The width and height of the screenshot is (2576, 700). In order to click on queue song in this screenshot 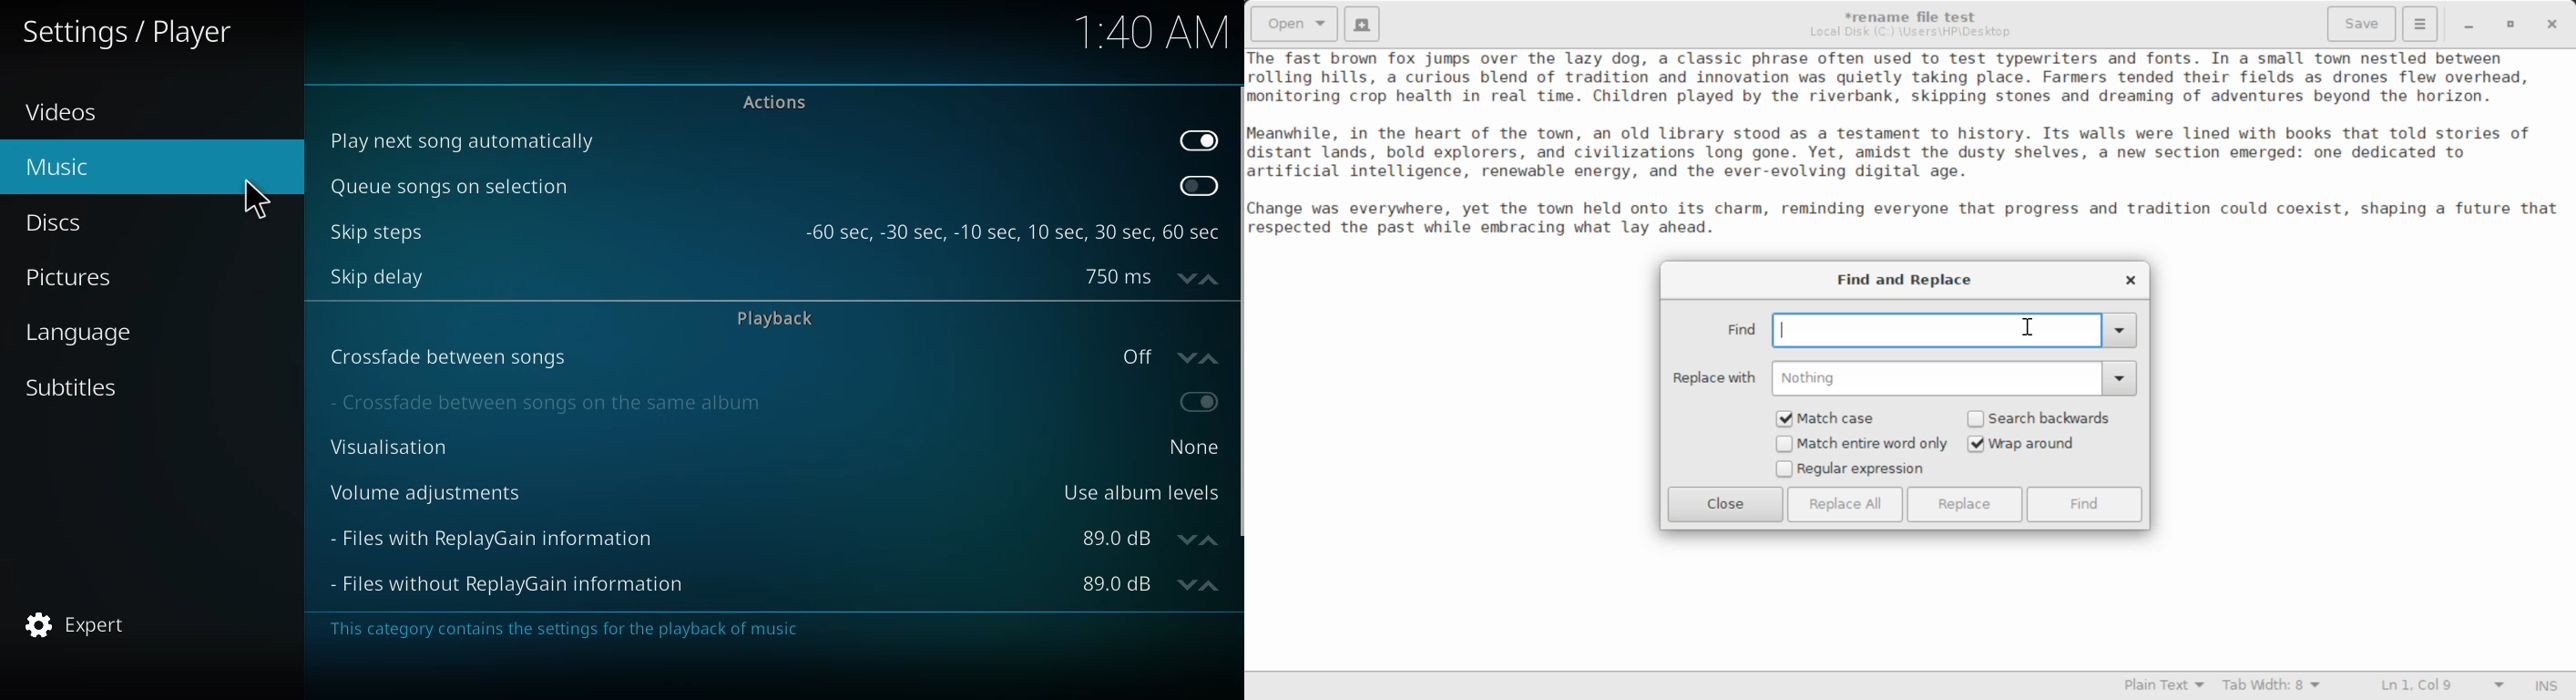, I will do `click(447, 187)`.